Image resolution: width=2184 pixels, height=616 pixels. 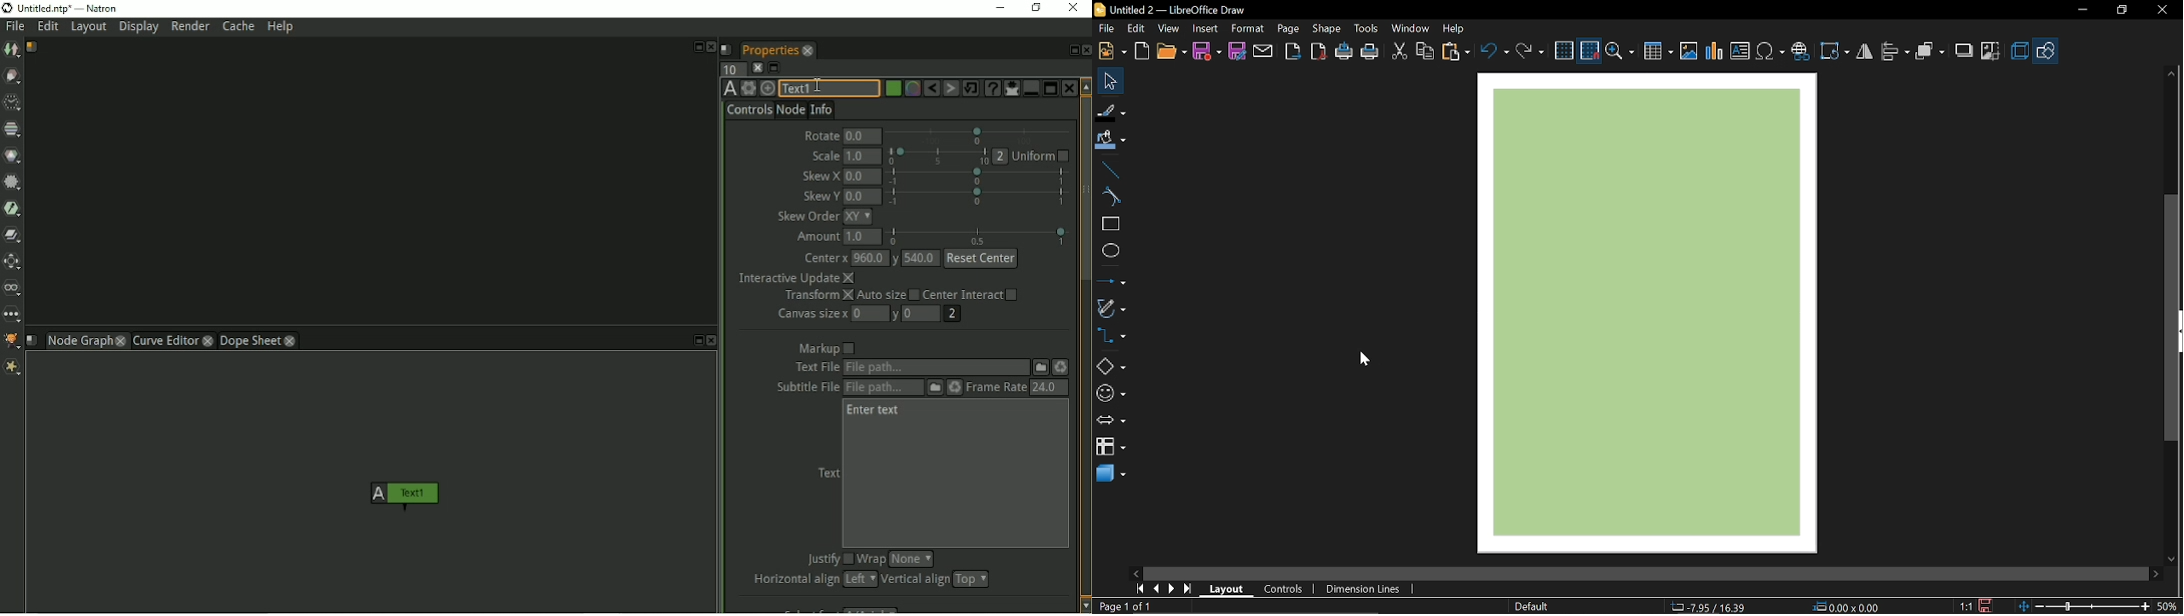 I want to click on COntrols, so click(x=1288, y=588).